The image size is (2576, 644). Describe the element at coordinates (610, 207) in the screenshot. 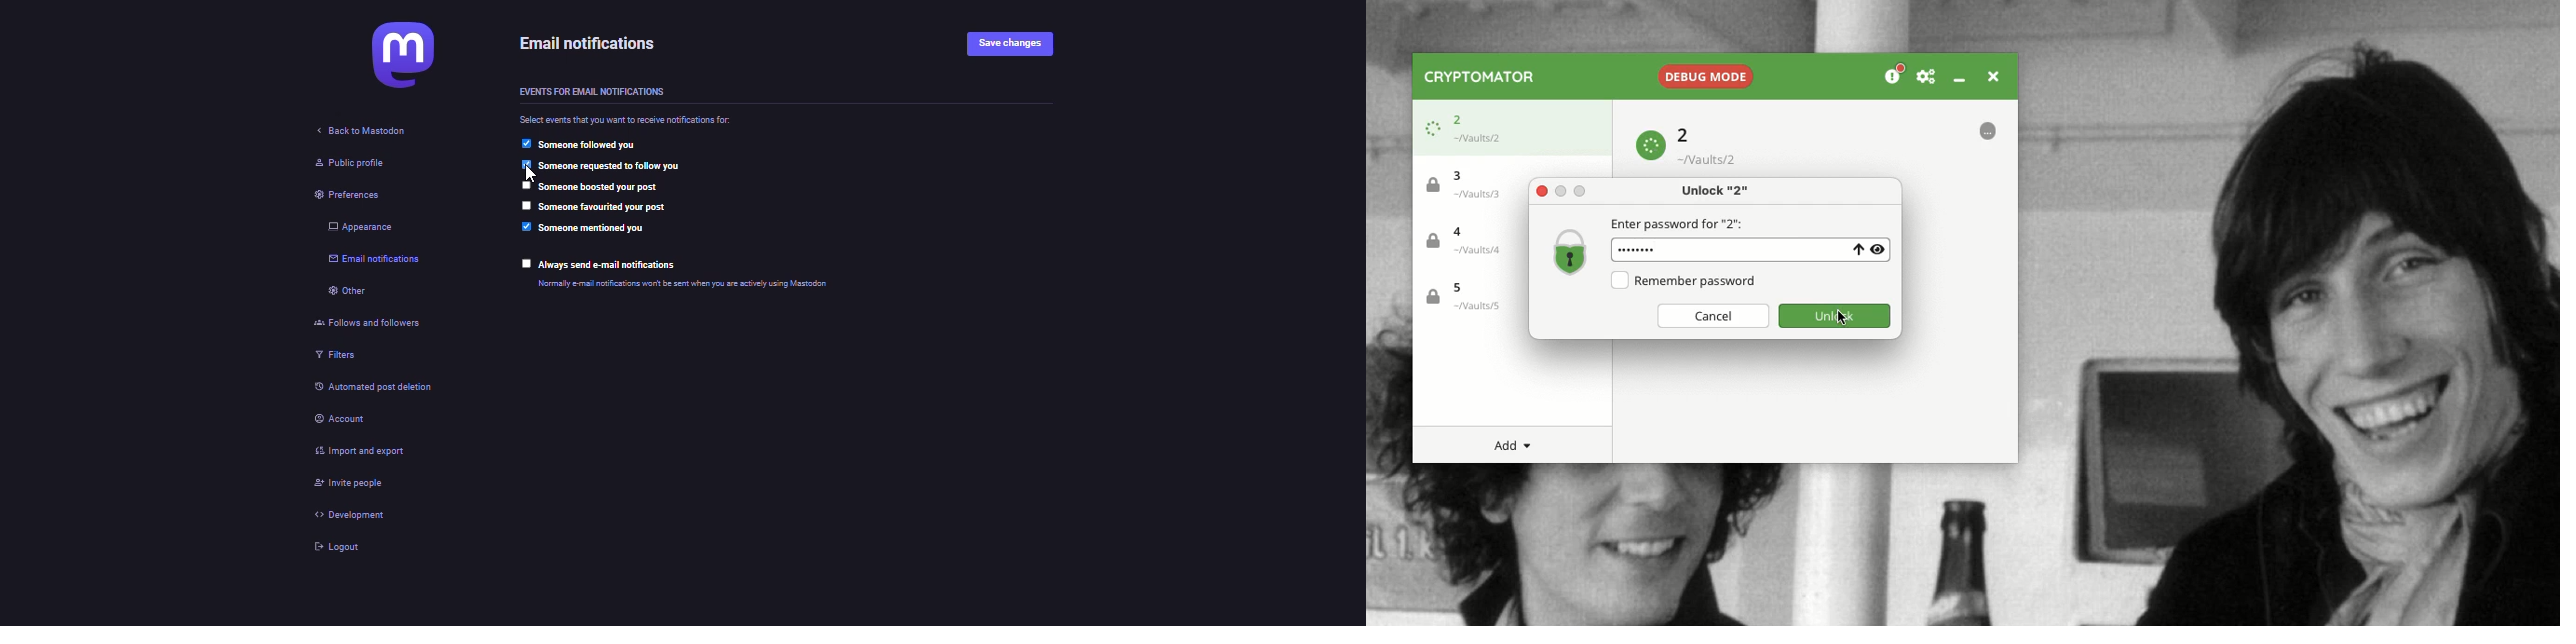

I see `someone favorited your post` at that location.